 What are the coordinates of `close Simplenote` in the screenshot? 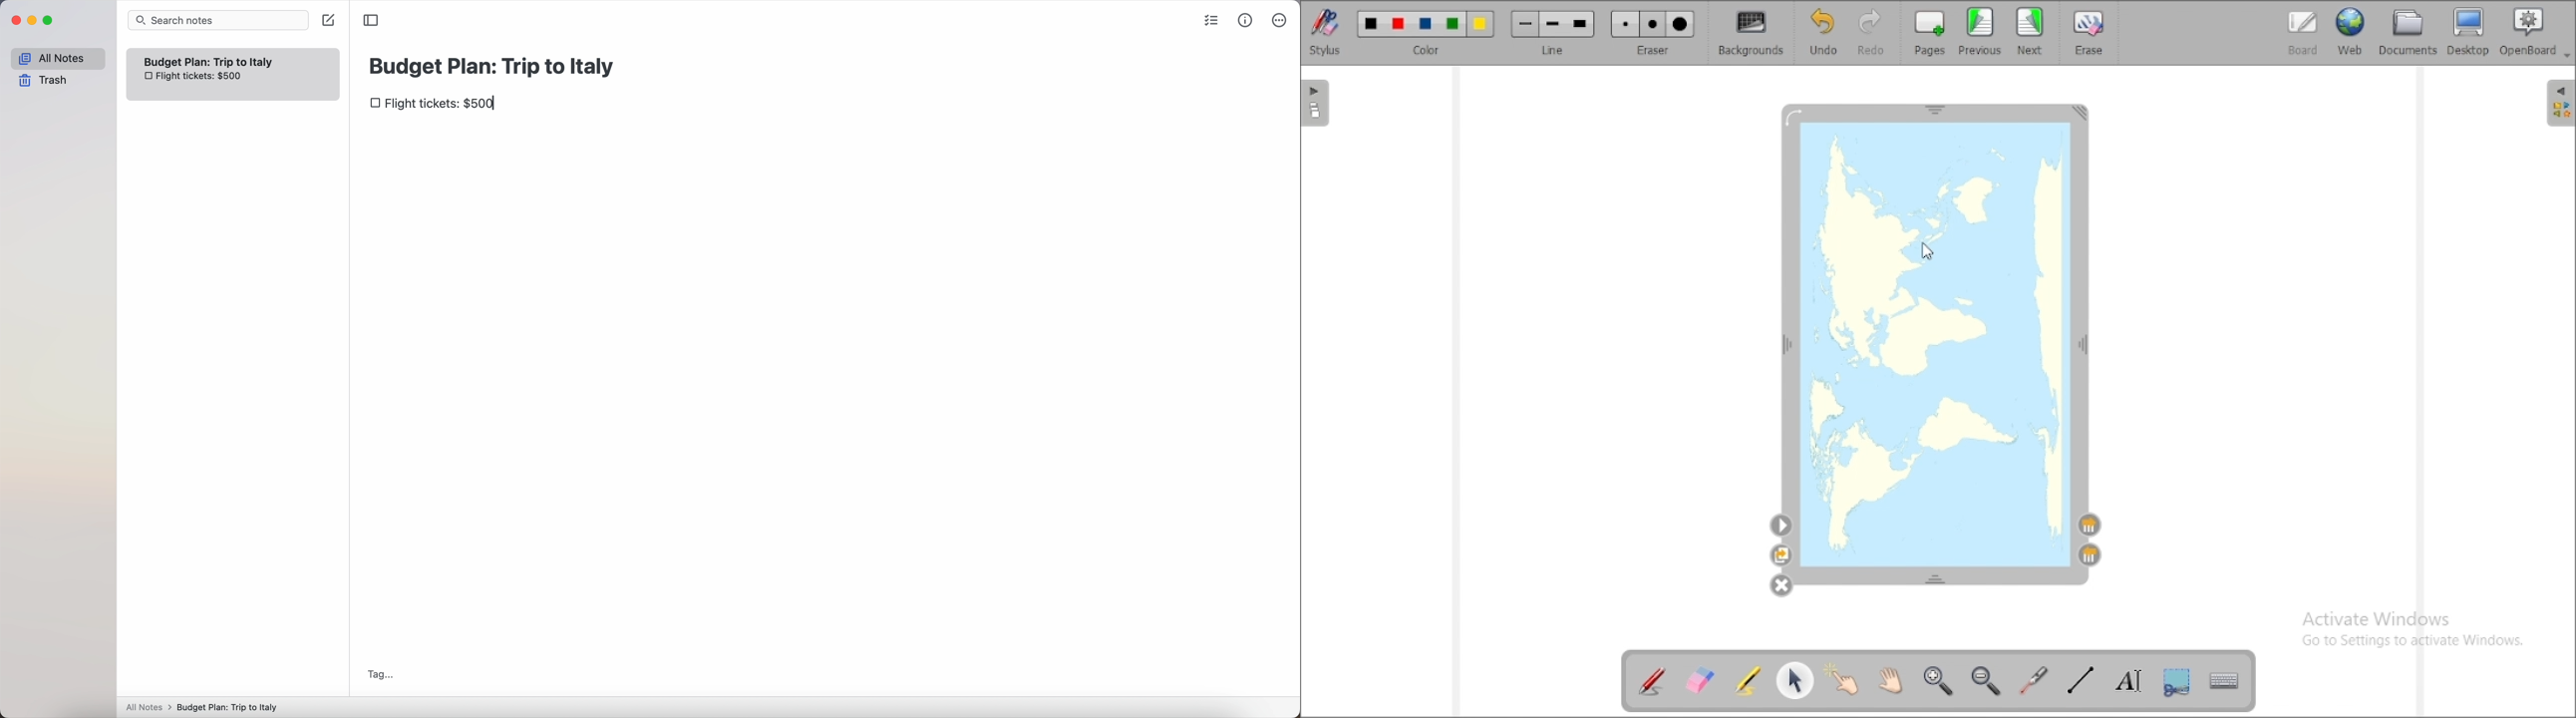 It's located at (15, 20).